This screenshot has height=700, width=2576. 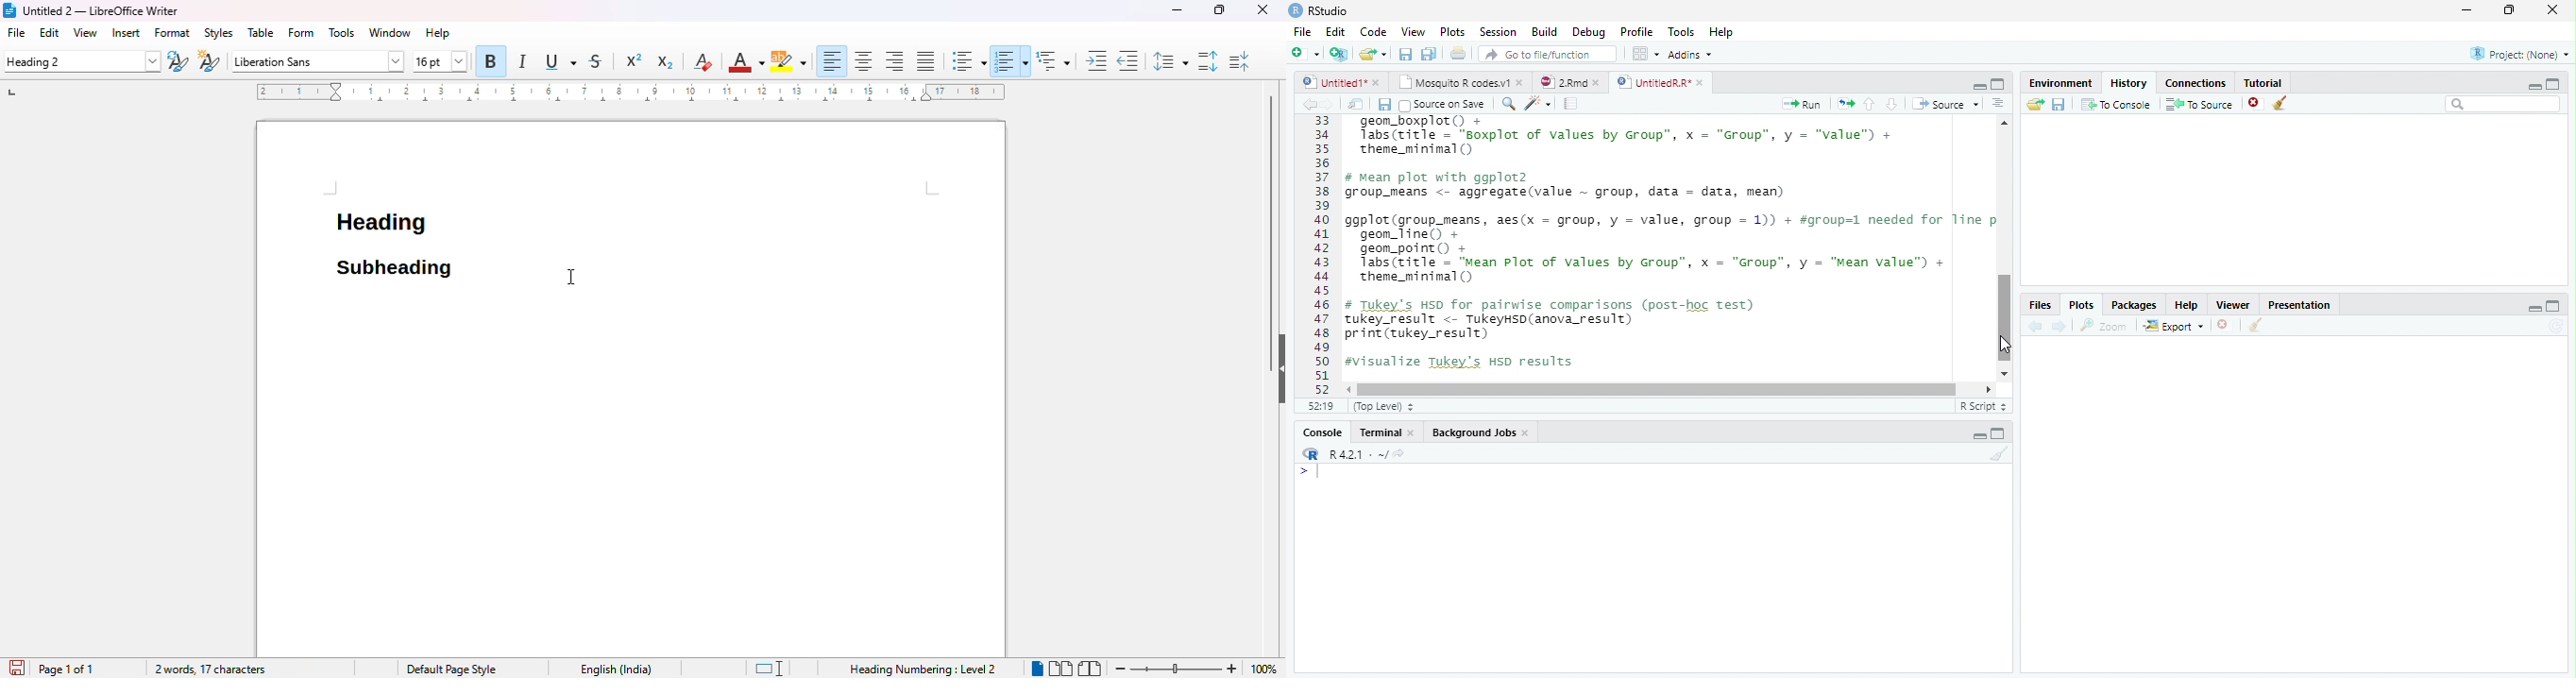 What do you see at coordinates (1239, 61) in the screenshot?
I see `decrease paragraph spacing` at bounding box center [1239, 61].